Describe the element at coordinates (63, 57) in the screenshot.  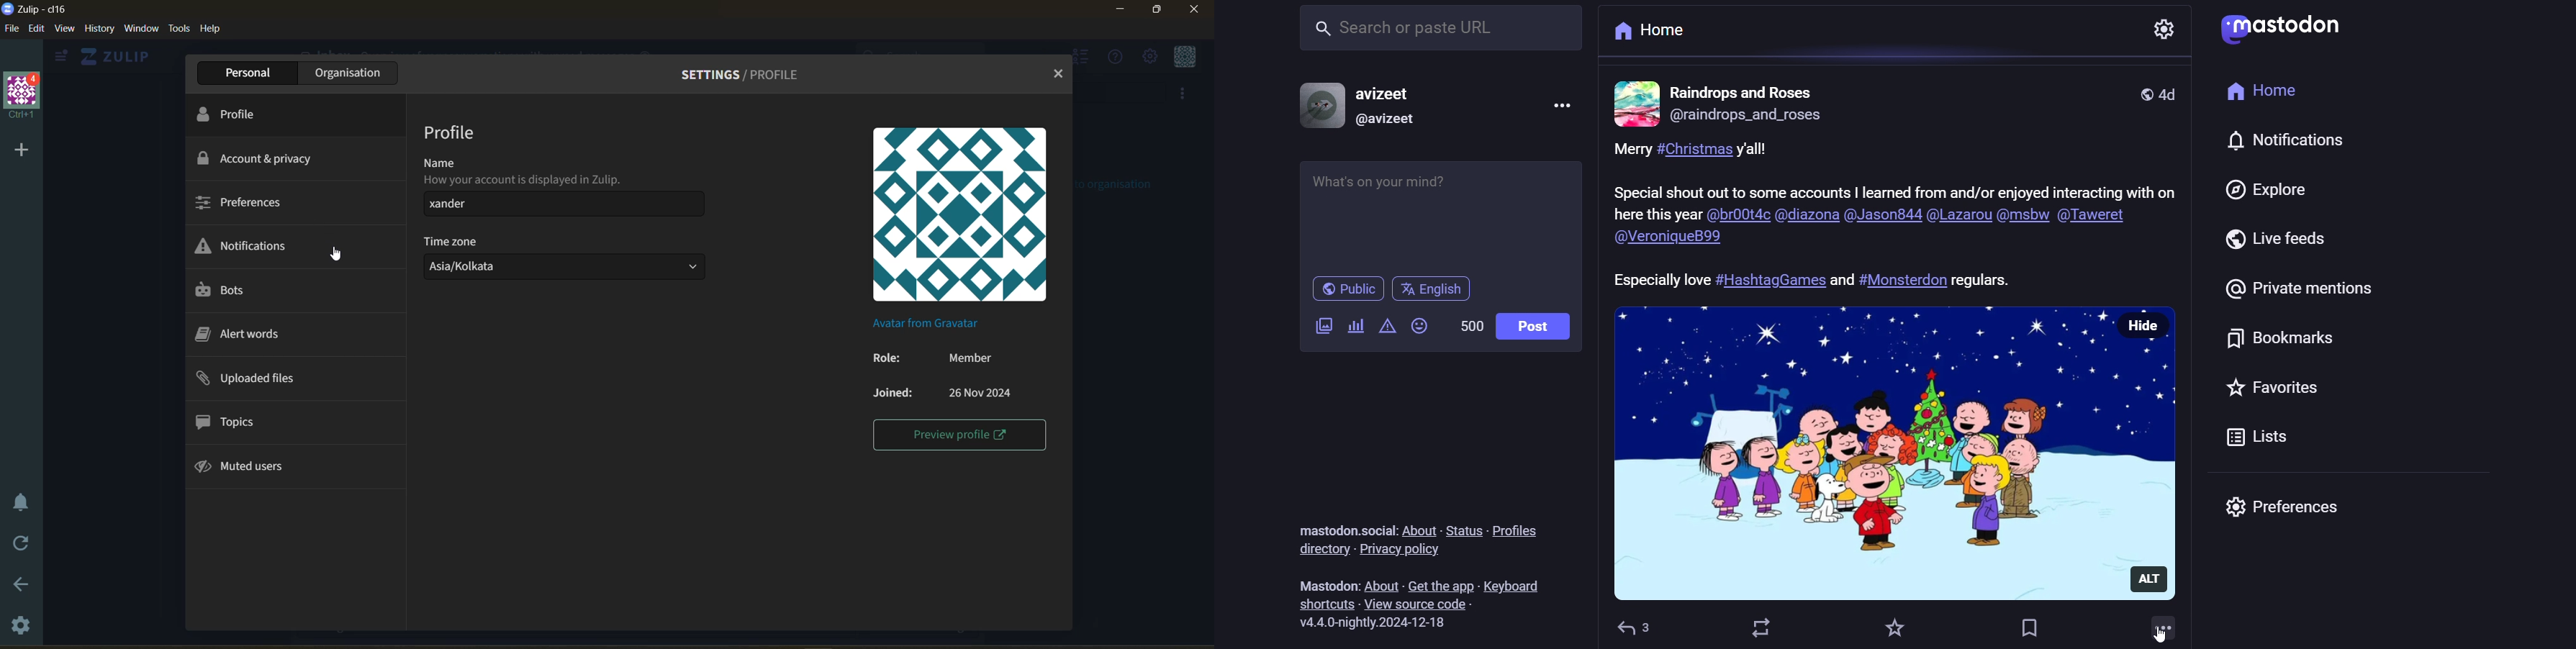
I see `view side bar` at that location.